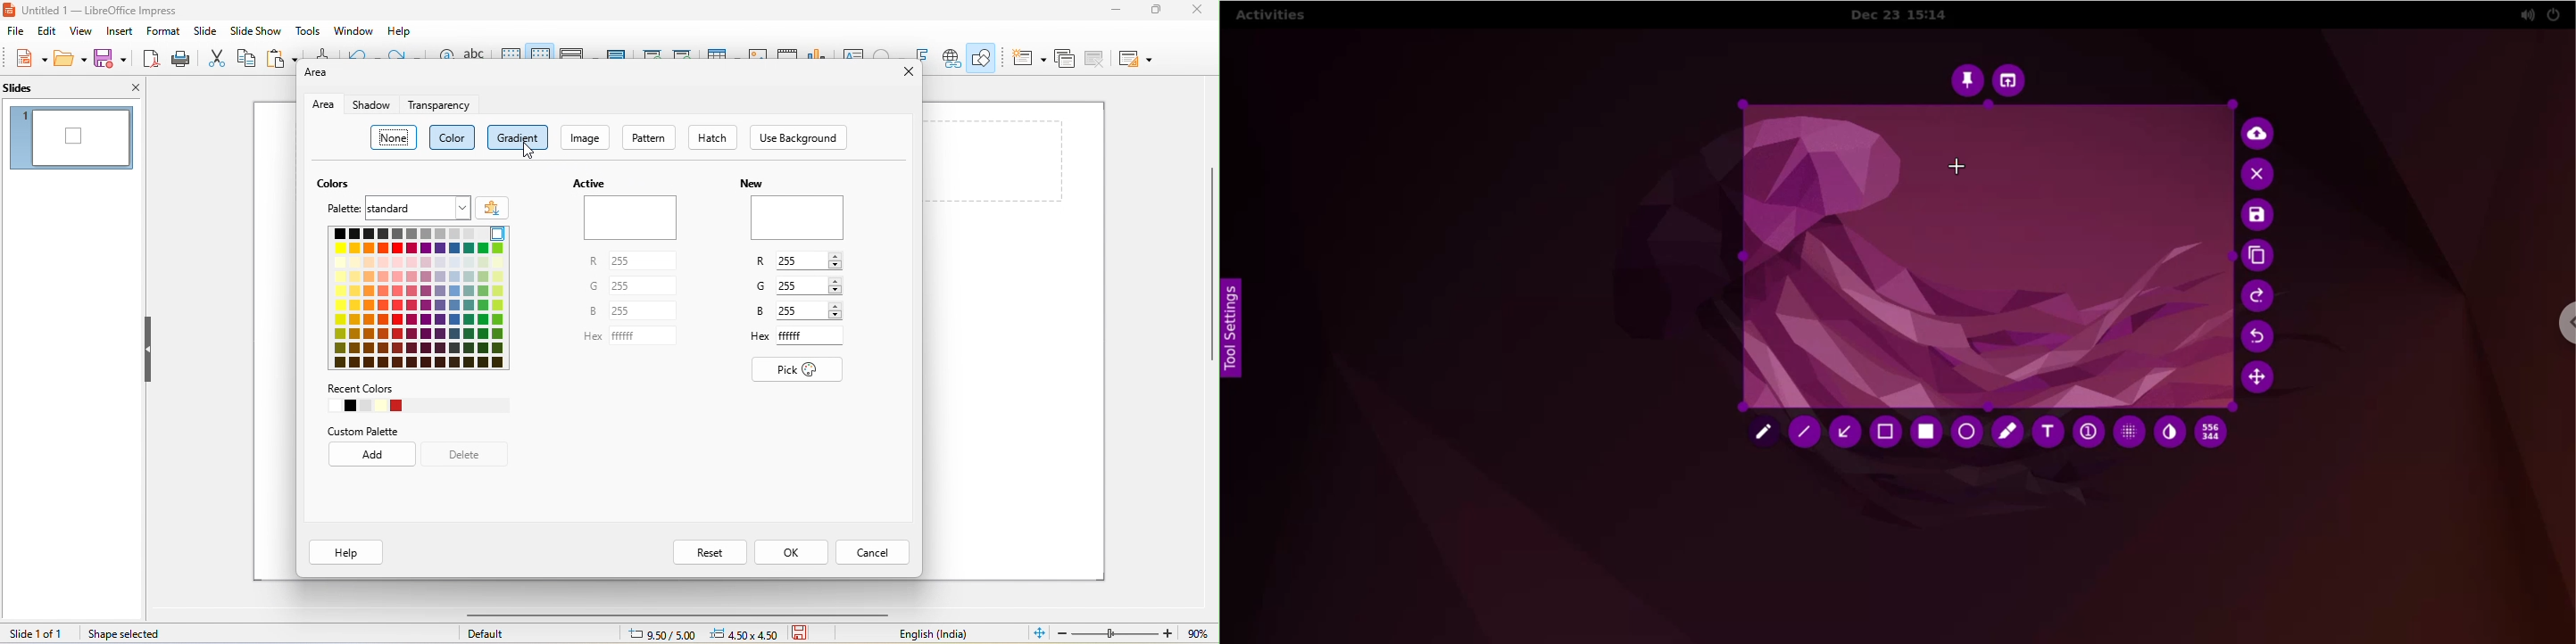 Image resolution: width=2576 pixels, height=644 pixels. What do you see at coordinates (1136, 60) in the screenshot?
I see `layout` at bounding box center [1136, 60].